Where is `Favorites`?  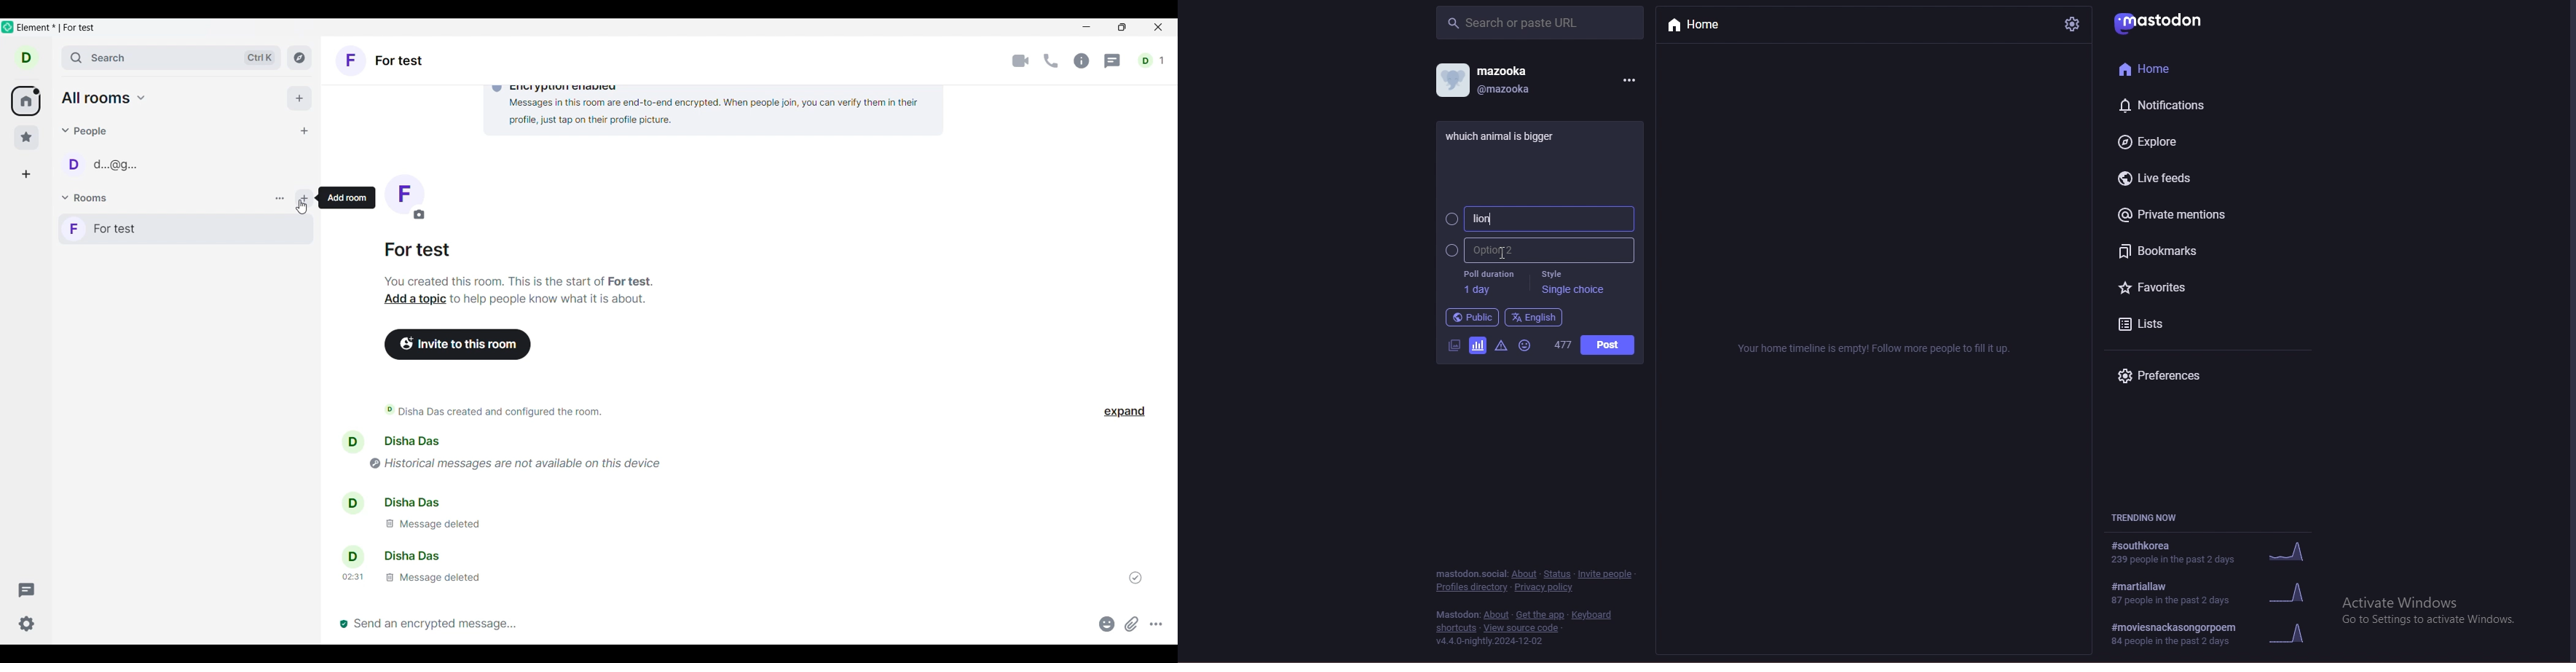 Favorites is located at coordinates (26, 138).